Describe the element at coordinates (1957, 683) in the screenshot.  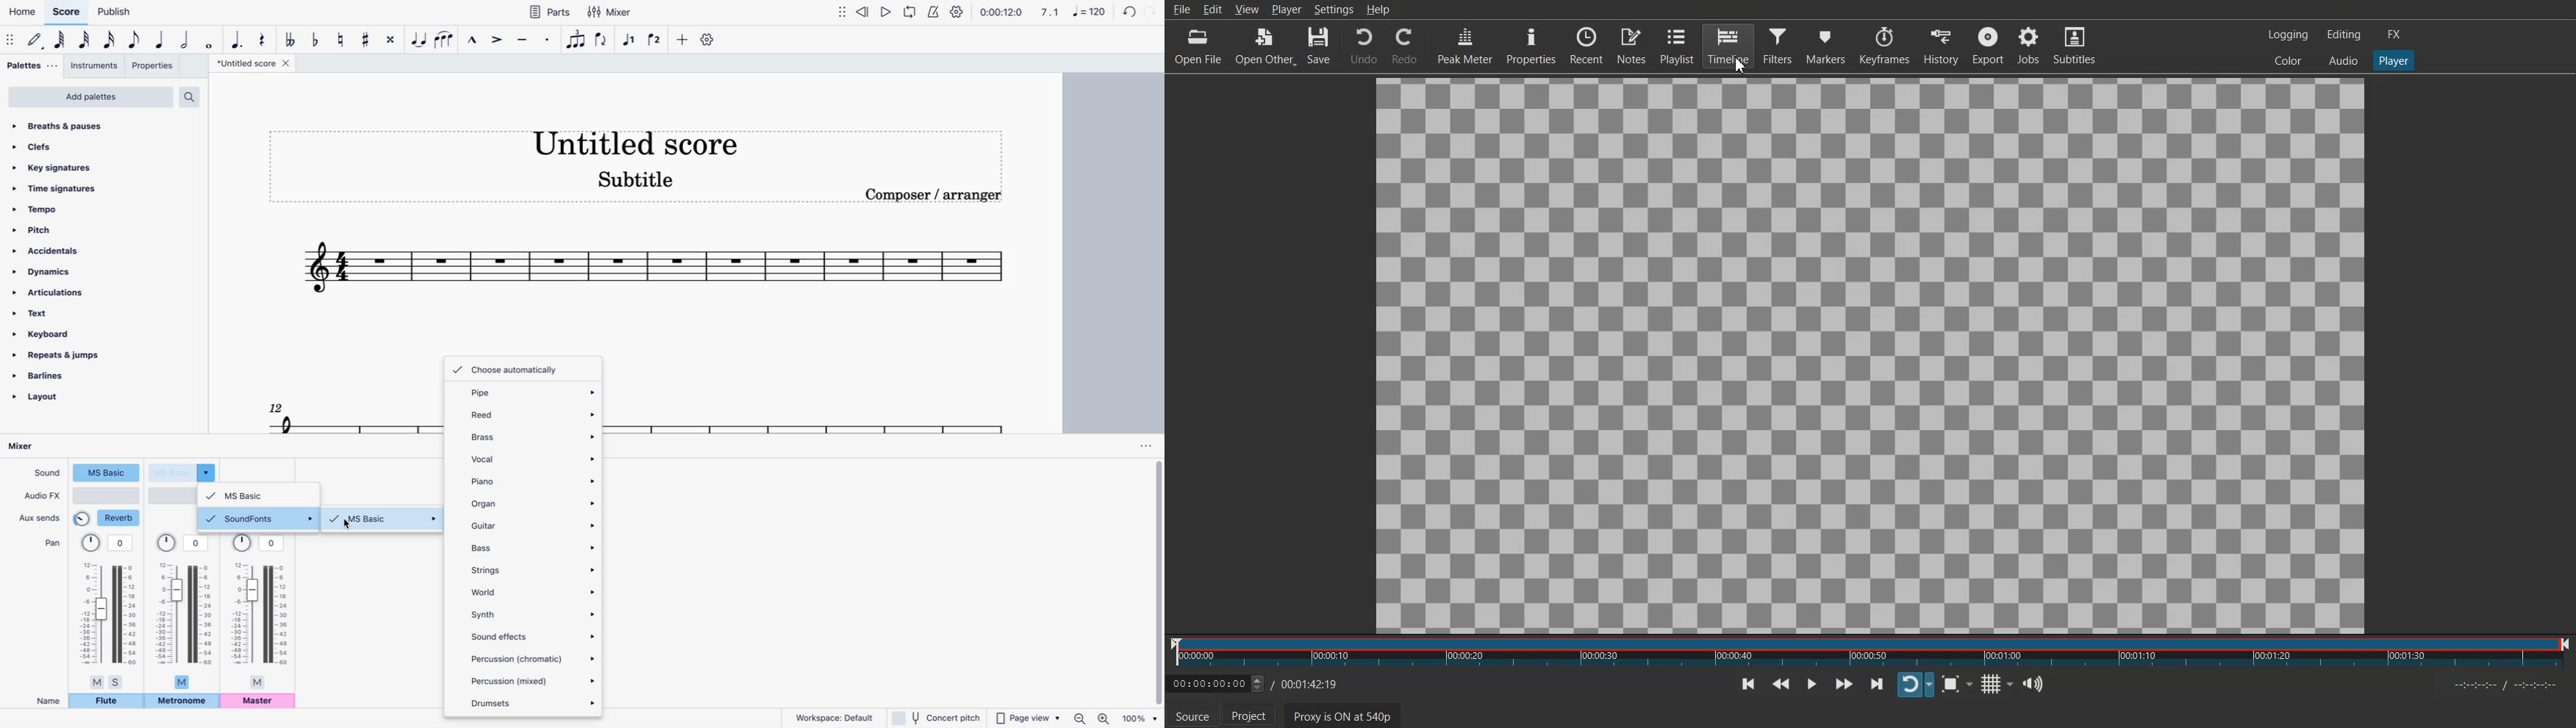
I see `Toggle Zoom` at that location.